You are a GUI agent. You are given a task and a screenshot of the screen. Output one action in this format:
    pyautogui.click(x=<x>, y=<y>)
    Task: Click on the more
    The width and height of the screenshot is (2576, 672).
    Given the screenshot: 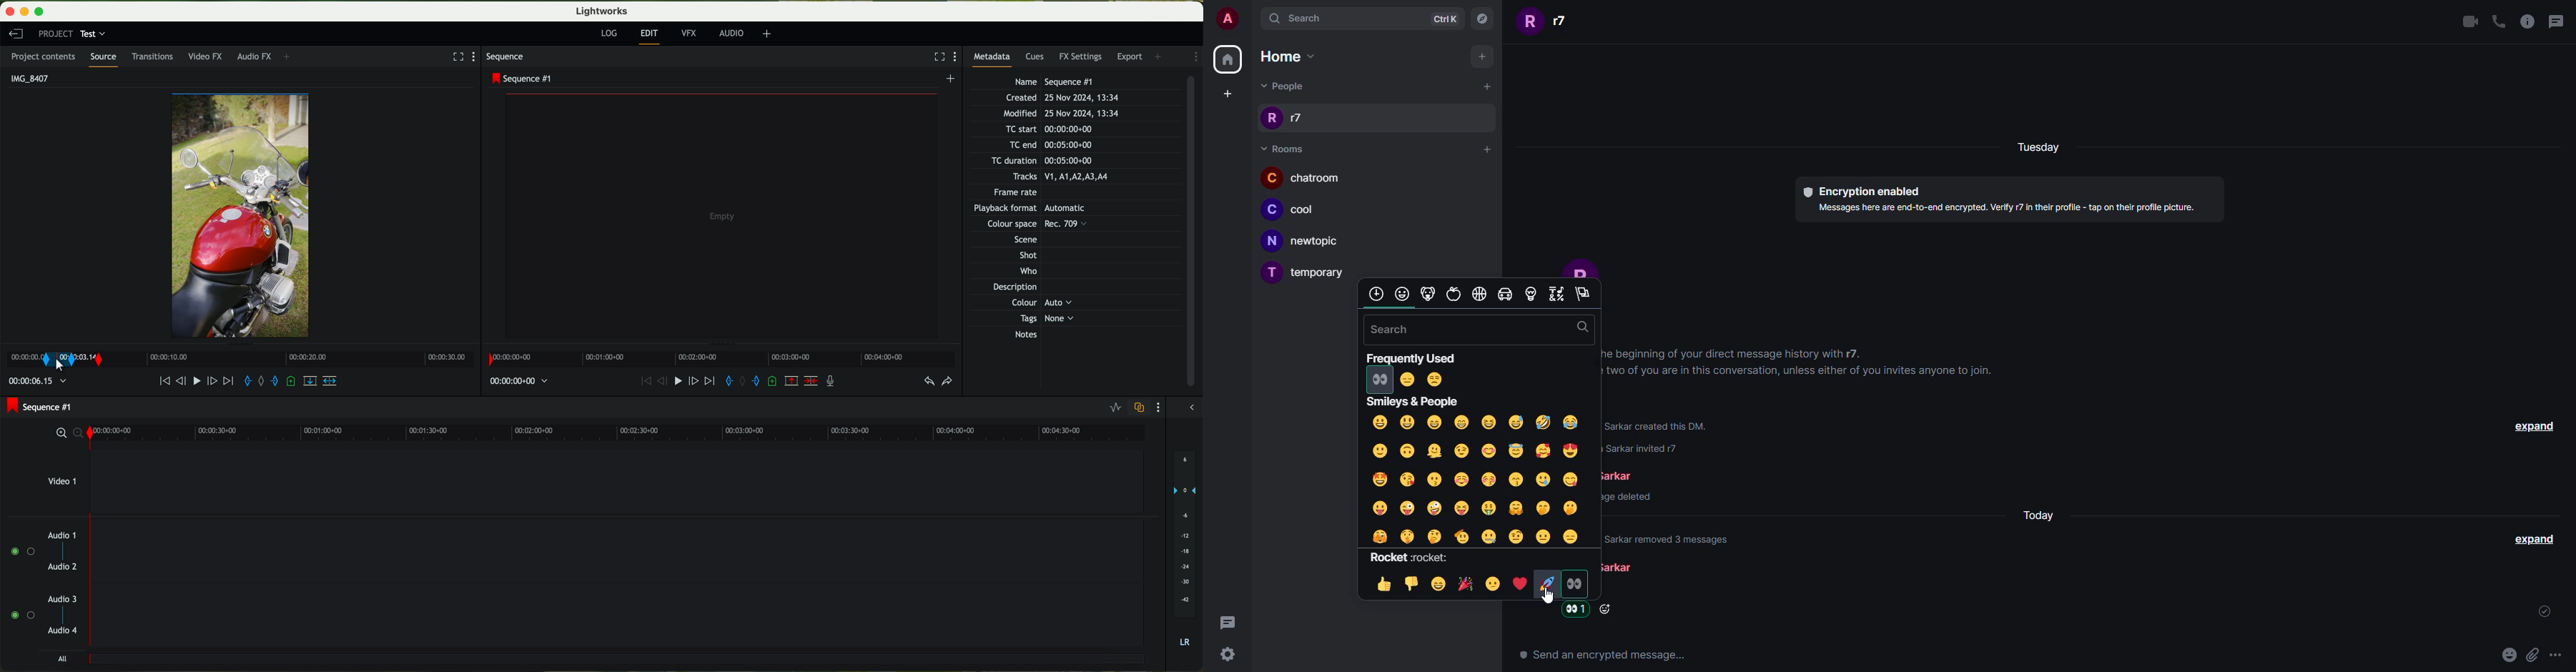 What is the action you would take?
    pyautogui.click(x=2555, y=655)
    